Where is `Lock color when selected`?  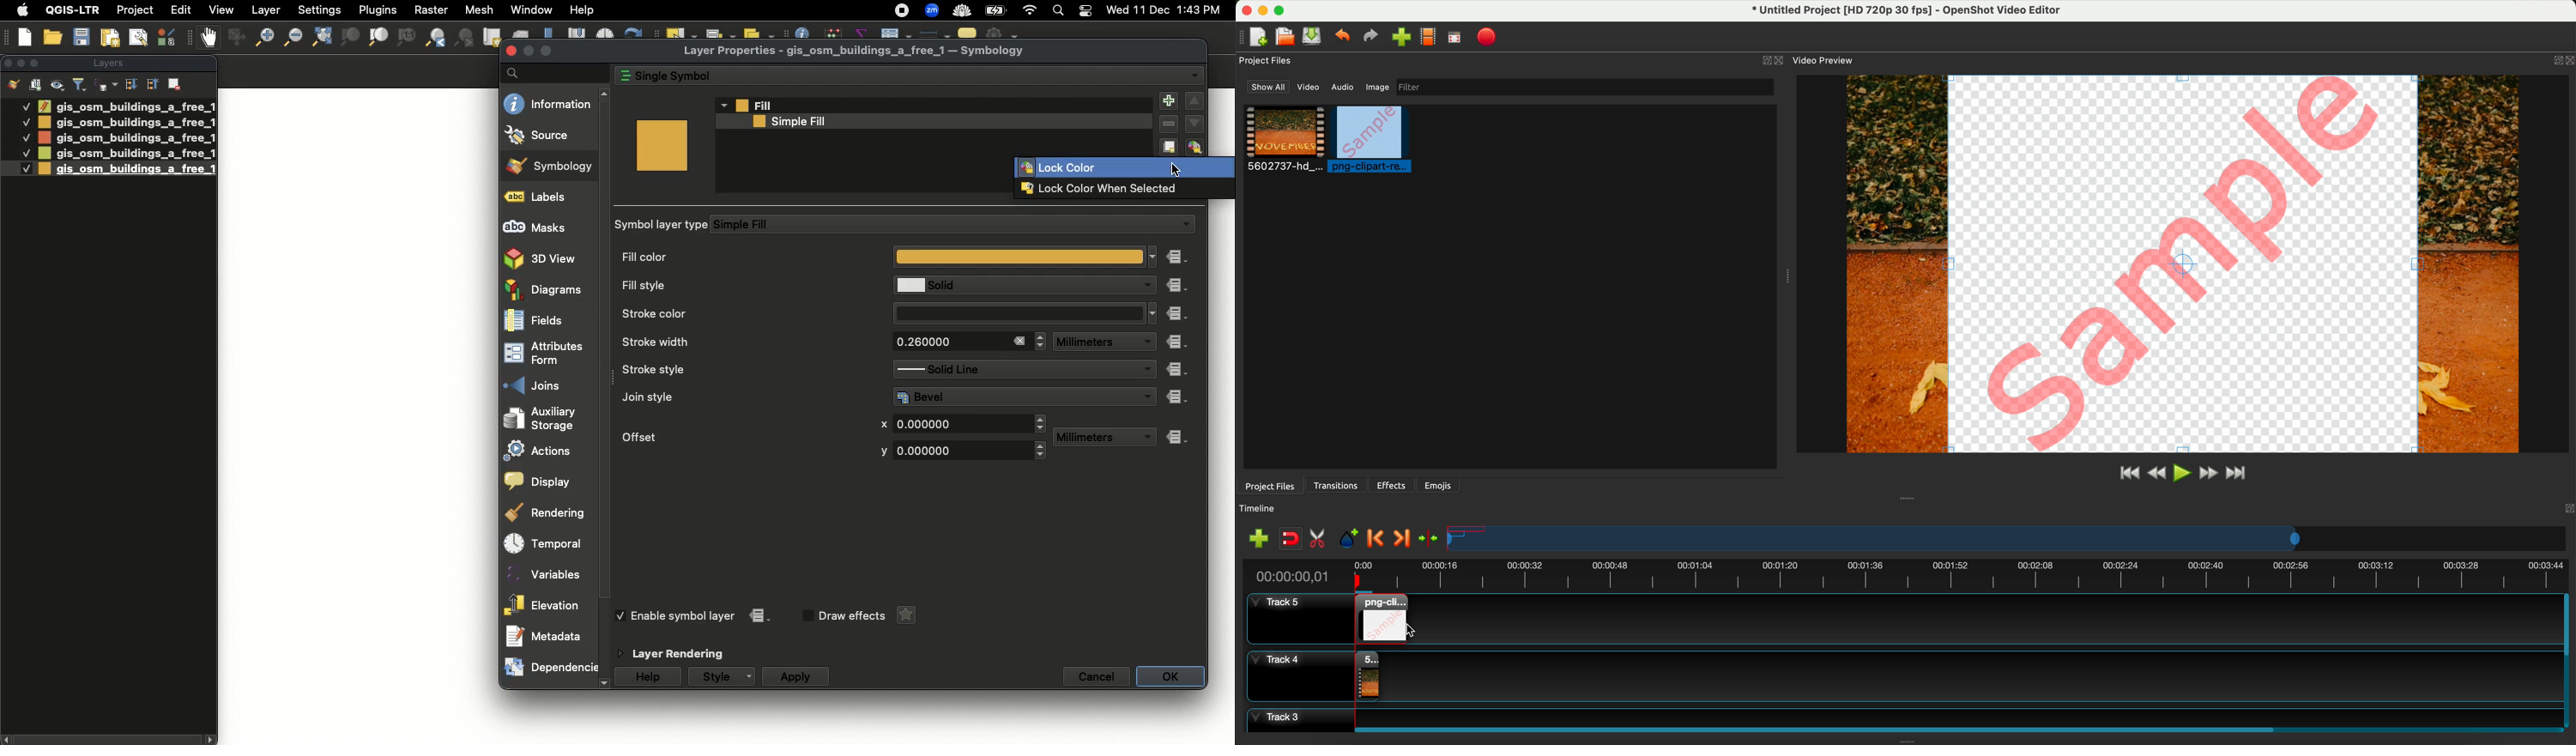
Lock color when selected is located at coordinates (1122, 189).